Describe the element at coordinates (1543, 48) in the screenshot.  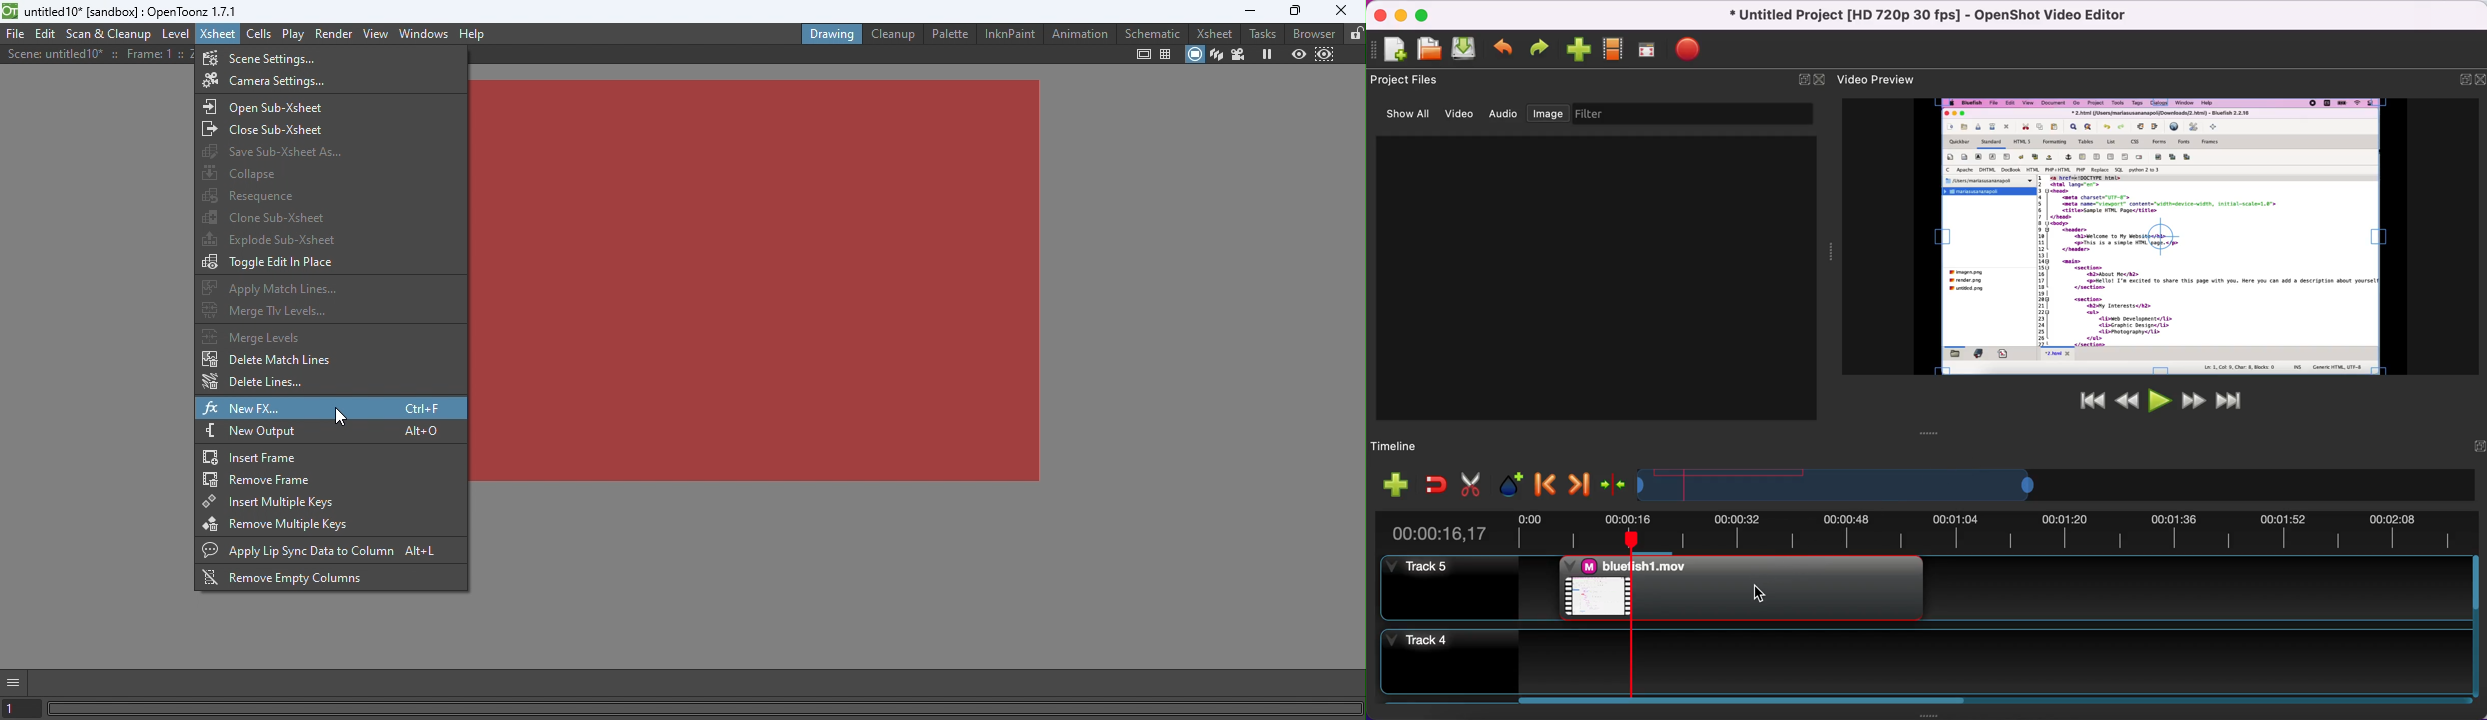
I see `redo` at that location.